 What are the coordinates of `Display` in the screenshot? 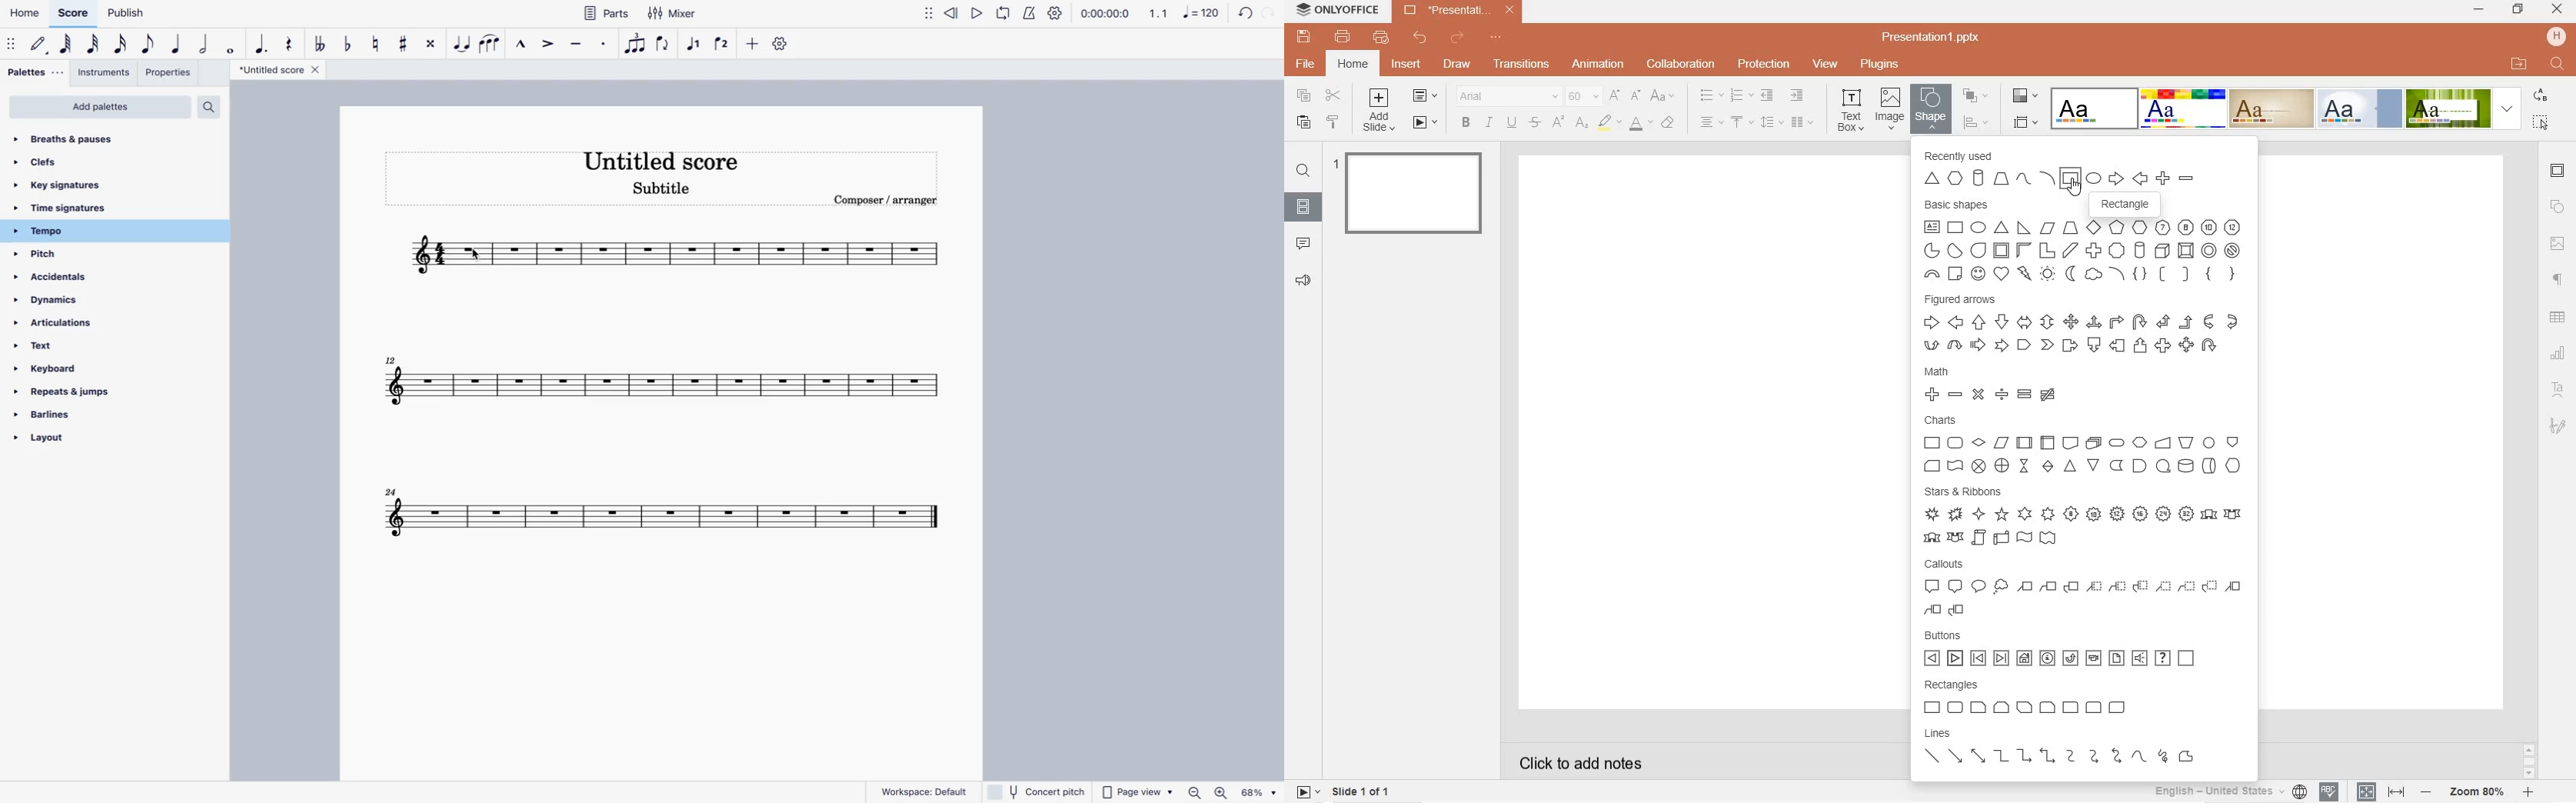 It's located at (2233, 466).